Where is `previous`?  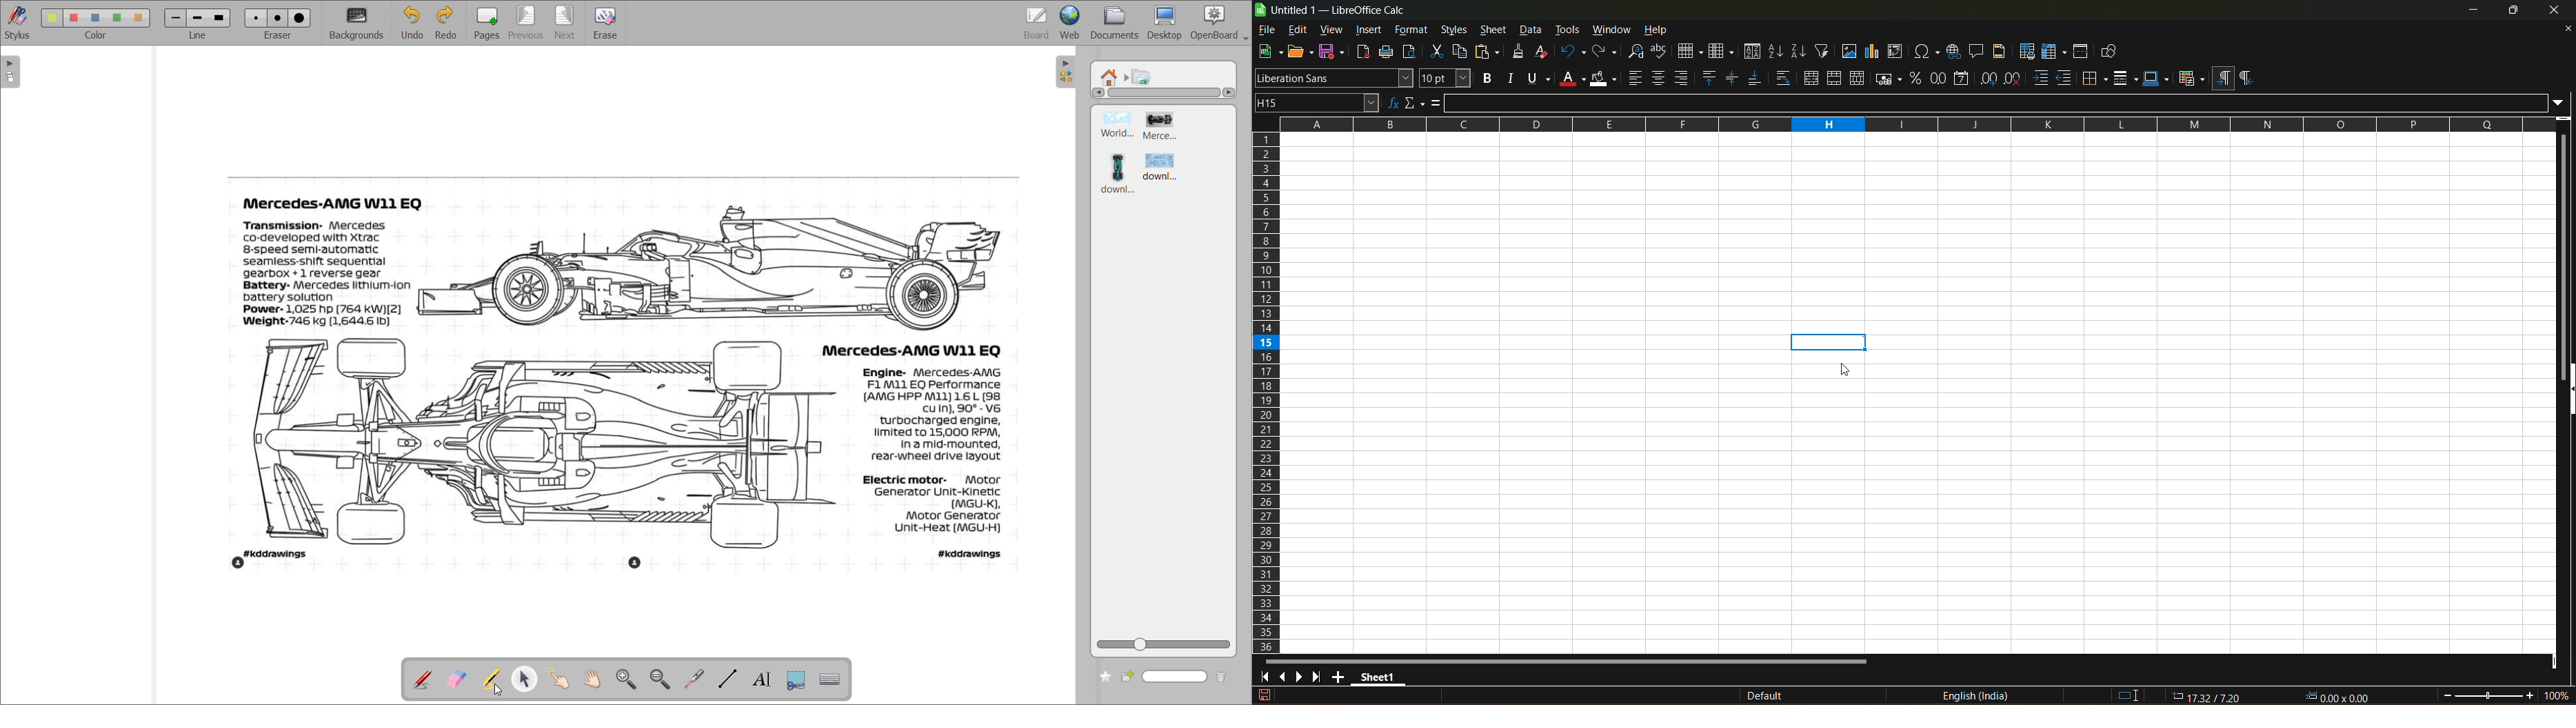
previous is located at coordinates (528, 22).